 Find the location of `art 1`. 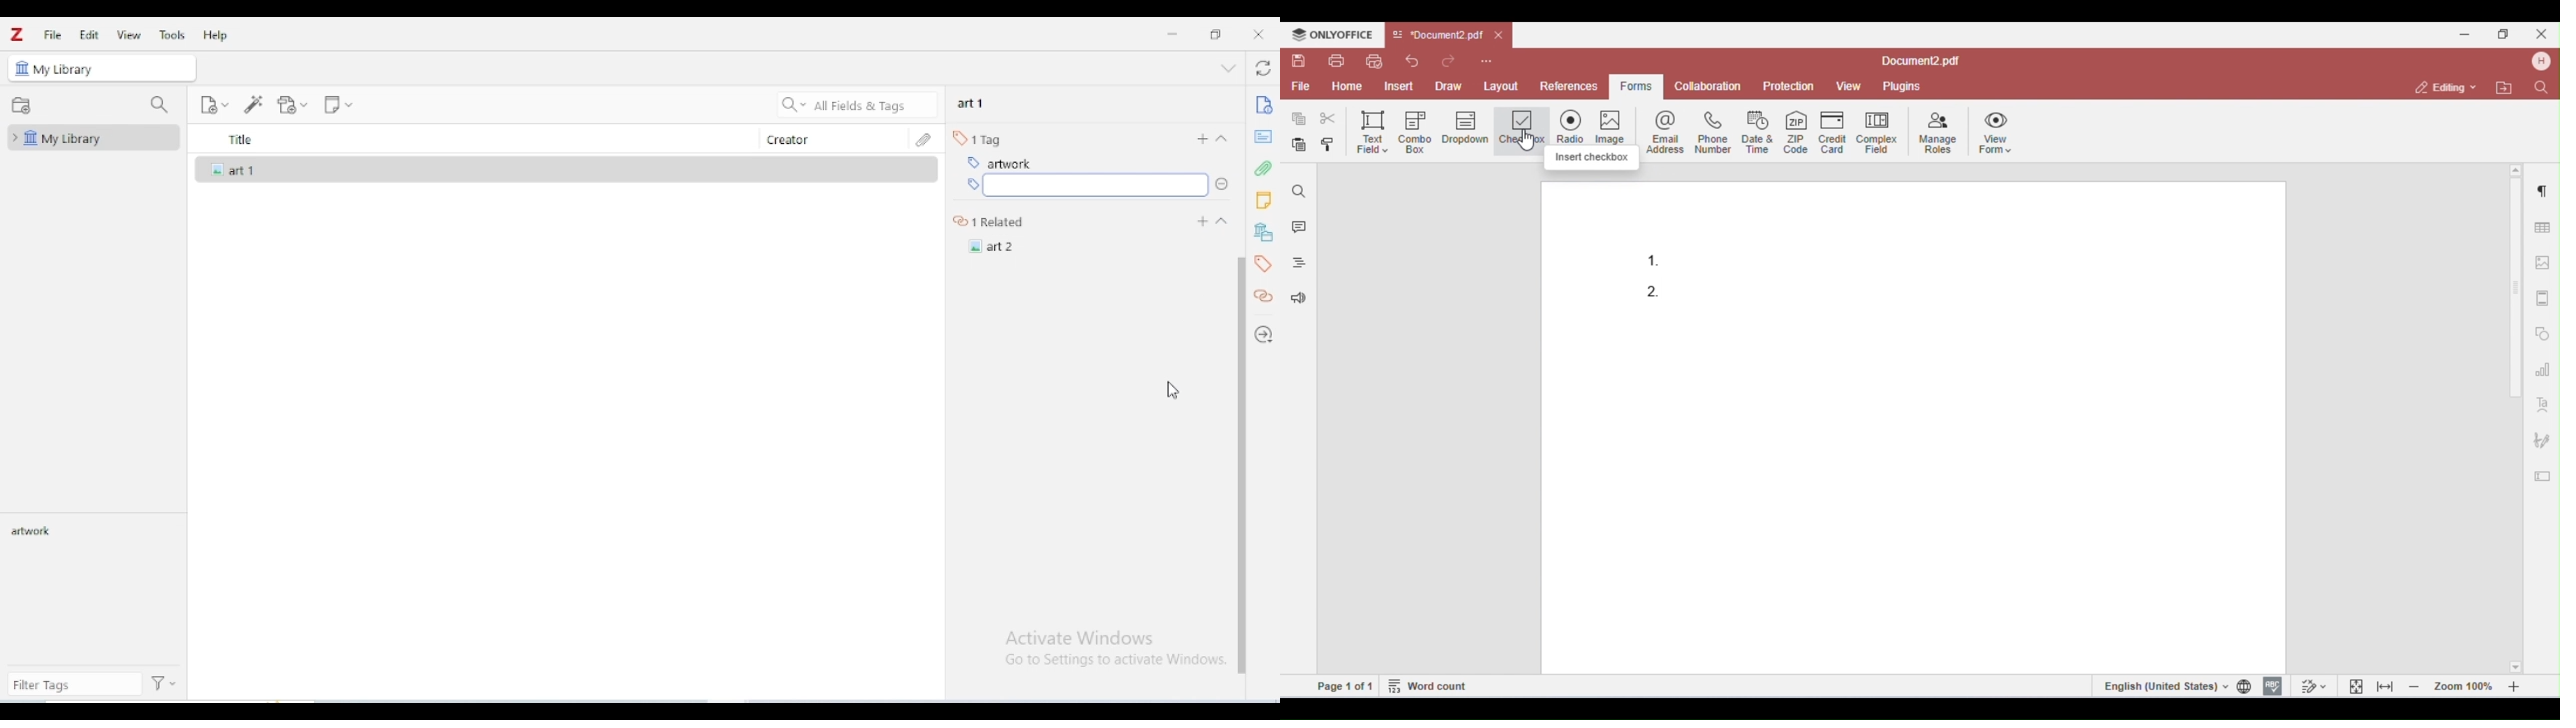

art 1 is located at coordinates (565, 169).